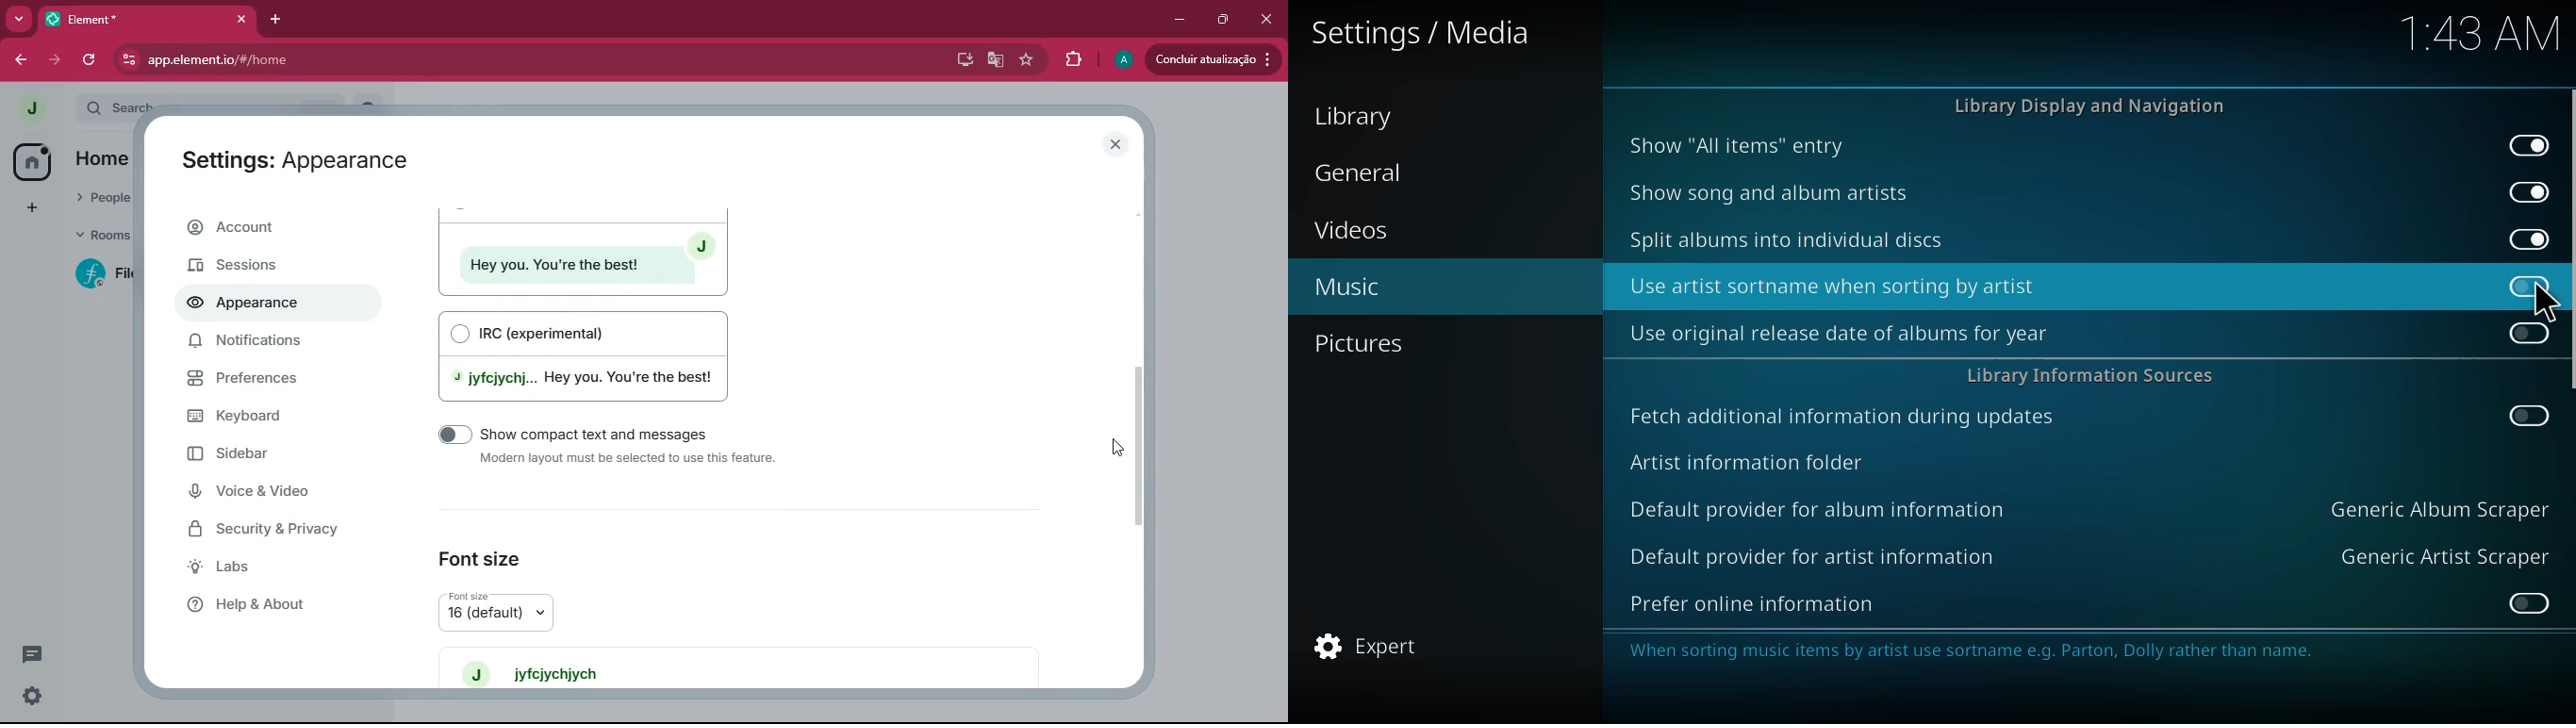 The image size is (2576, 728). What do you see at coordinates (291, 161) in the screenshot?
I see `Settings: Appearance` at bounding box center [291, 161].